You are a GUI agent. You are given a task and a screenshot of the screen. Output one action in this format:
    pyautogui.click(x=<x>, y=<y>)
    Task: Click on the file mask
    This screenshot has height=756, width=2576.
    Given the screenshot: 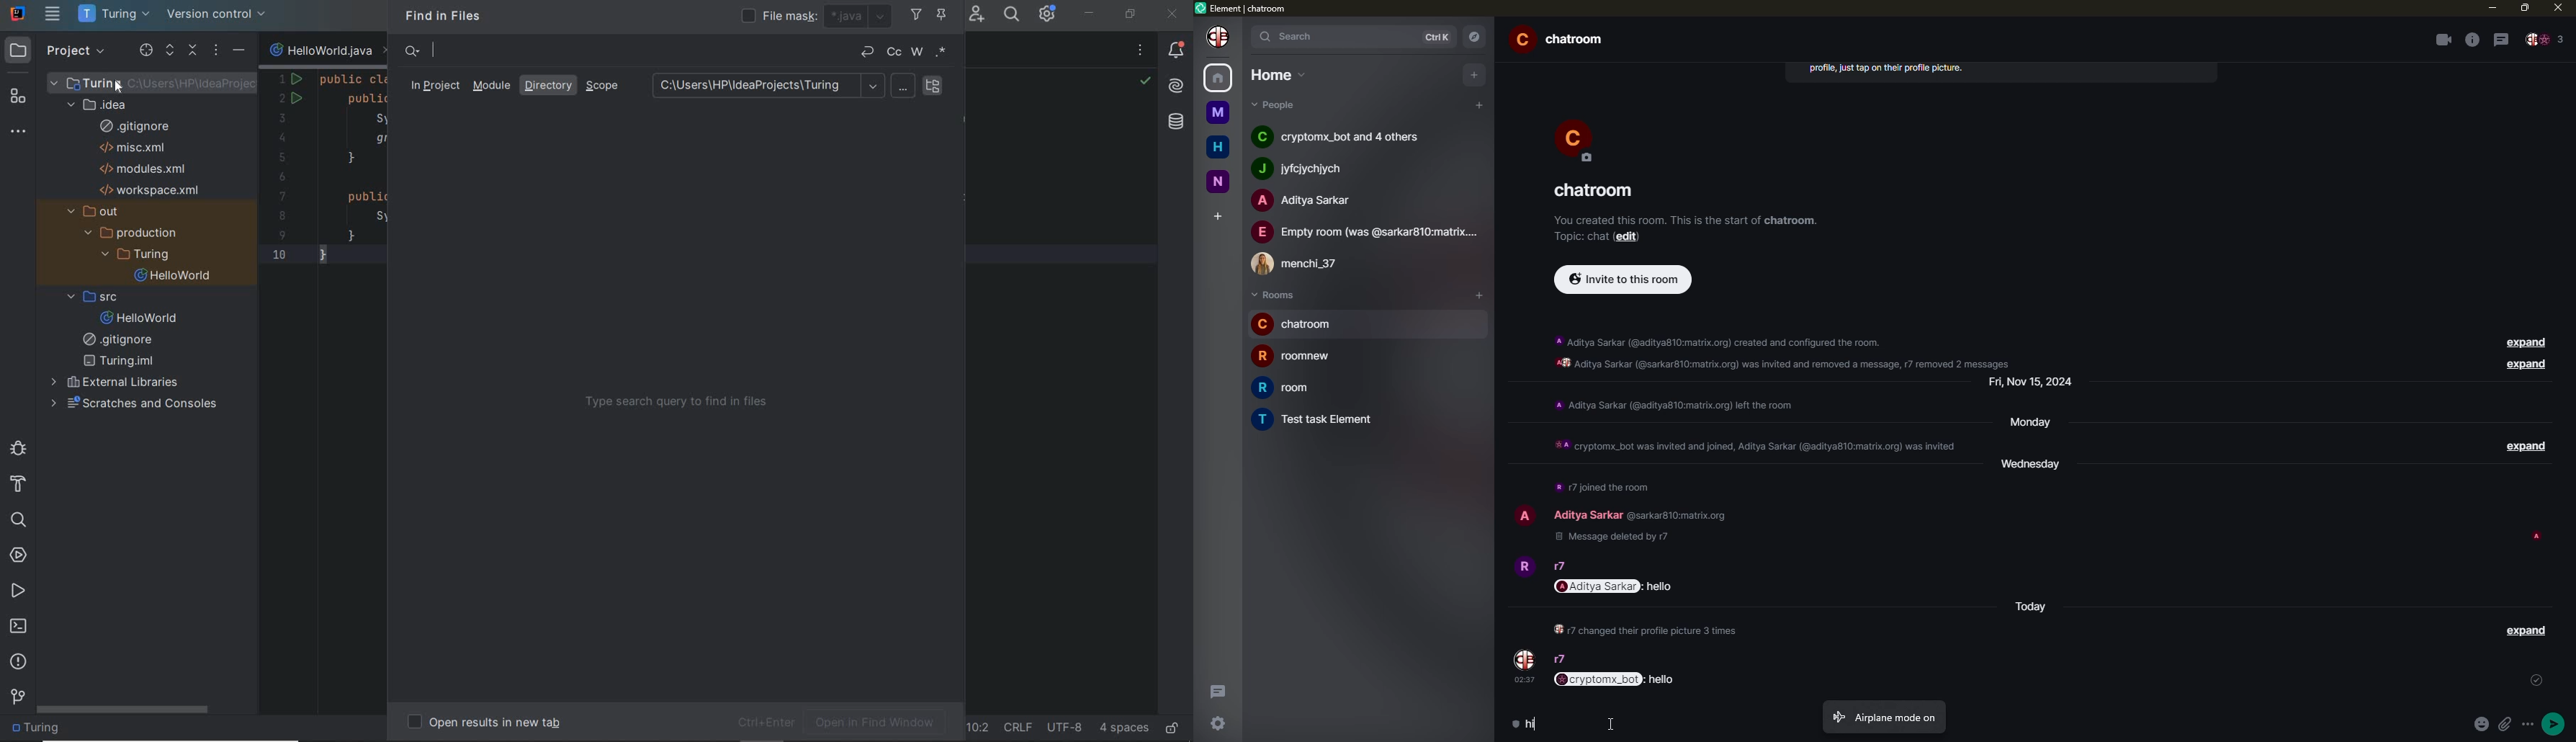 What is the action you would take?
    pyautogui.click(x=780, y=15)
    